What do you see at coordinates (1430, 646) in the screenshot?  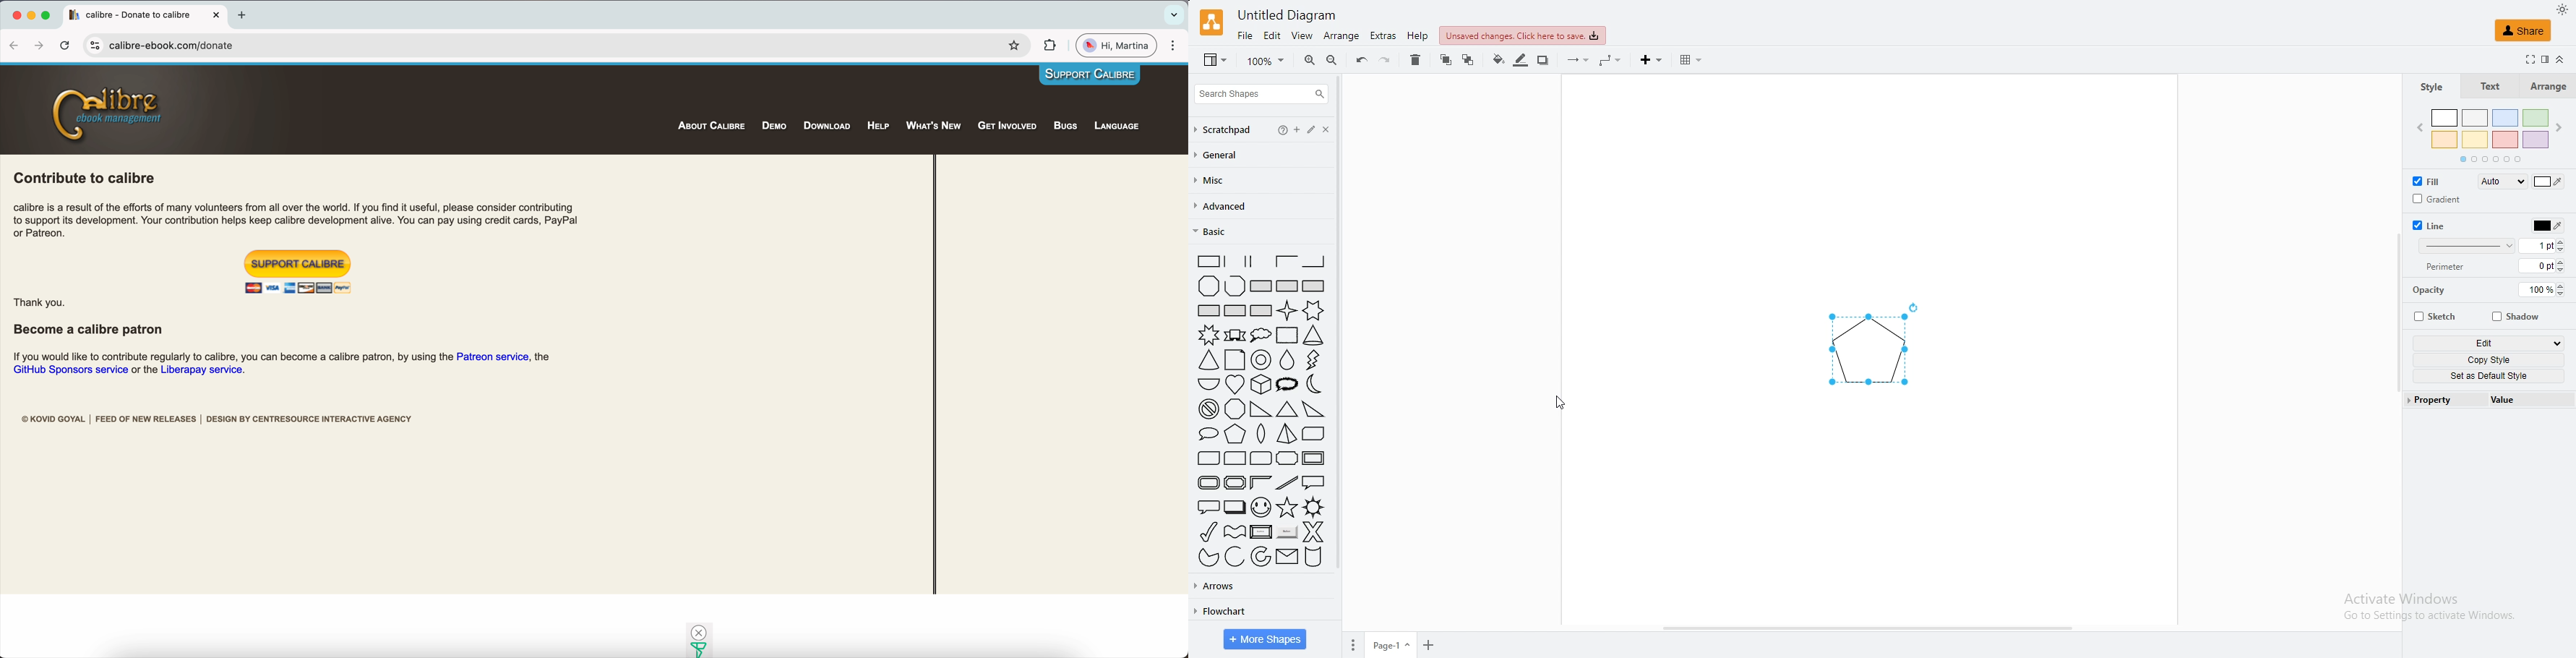 I see `add` at bounding box center [1430, 646].